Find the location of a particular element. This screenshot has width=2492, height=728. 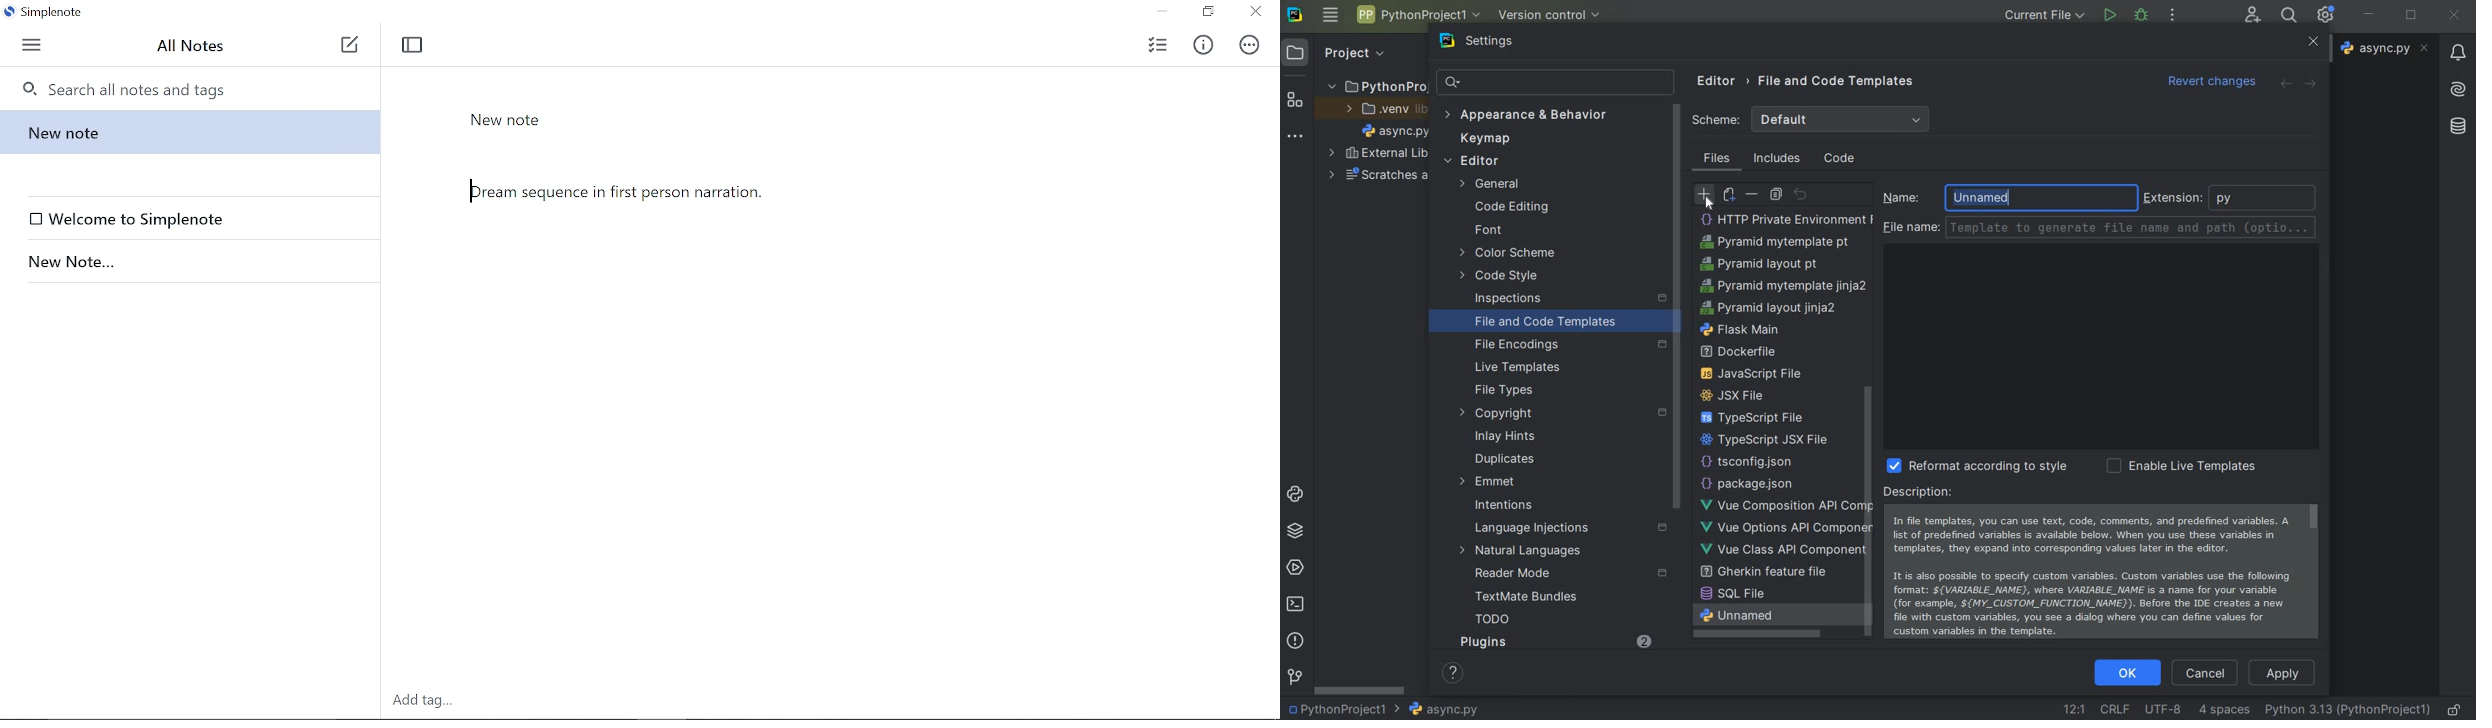

http public environment is located at coordinates (1784, 503).